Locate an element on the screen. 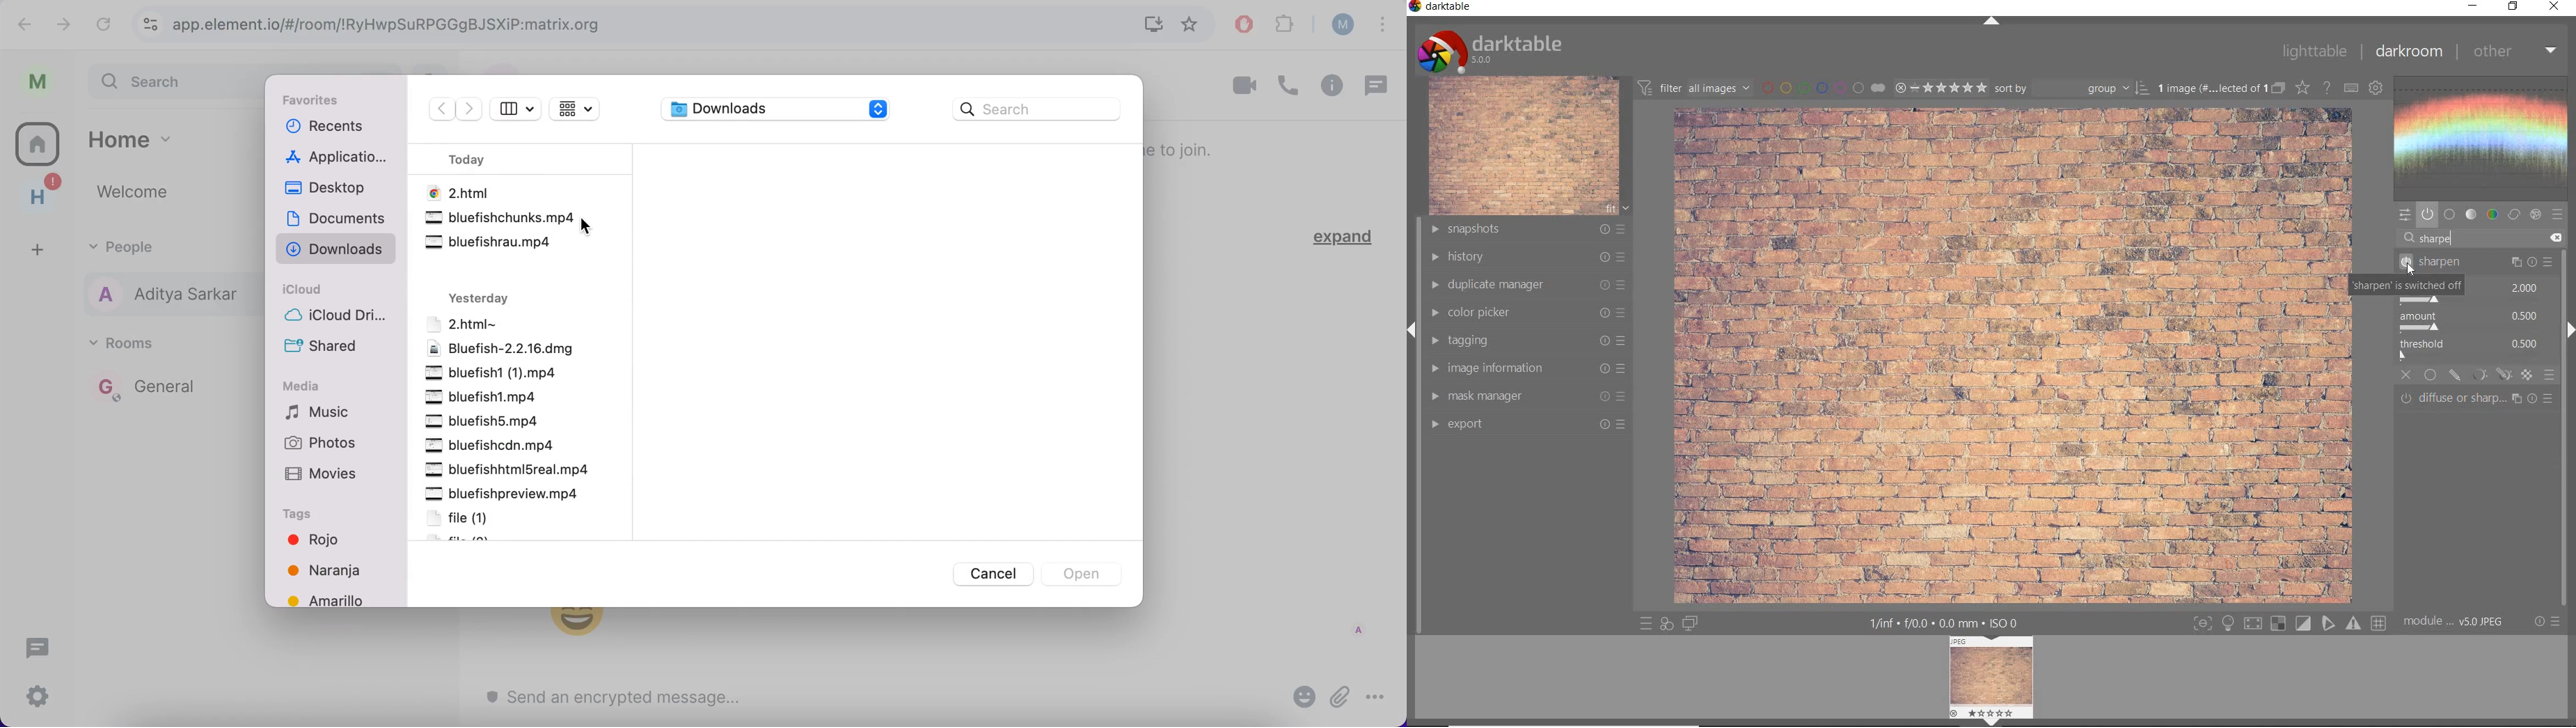  extensions is located at coordinates (1287, 23).